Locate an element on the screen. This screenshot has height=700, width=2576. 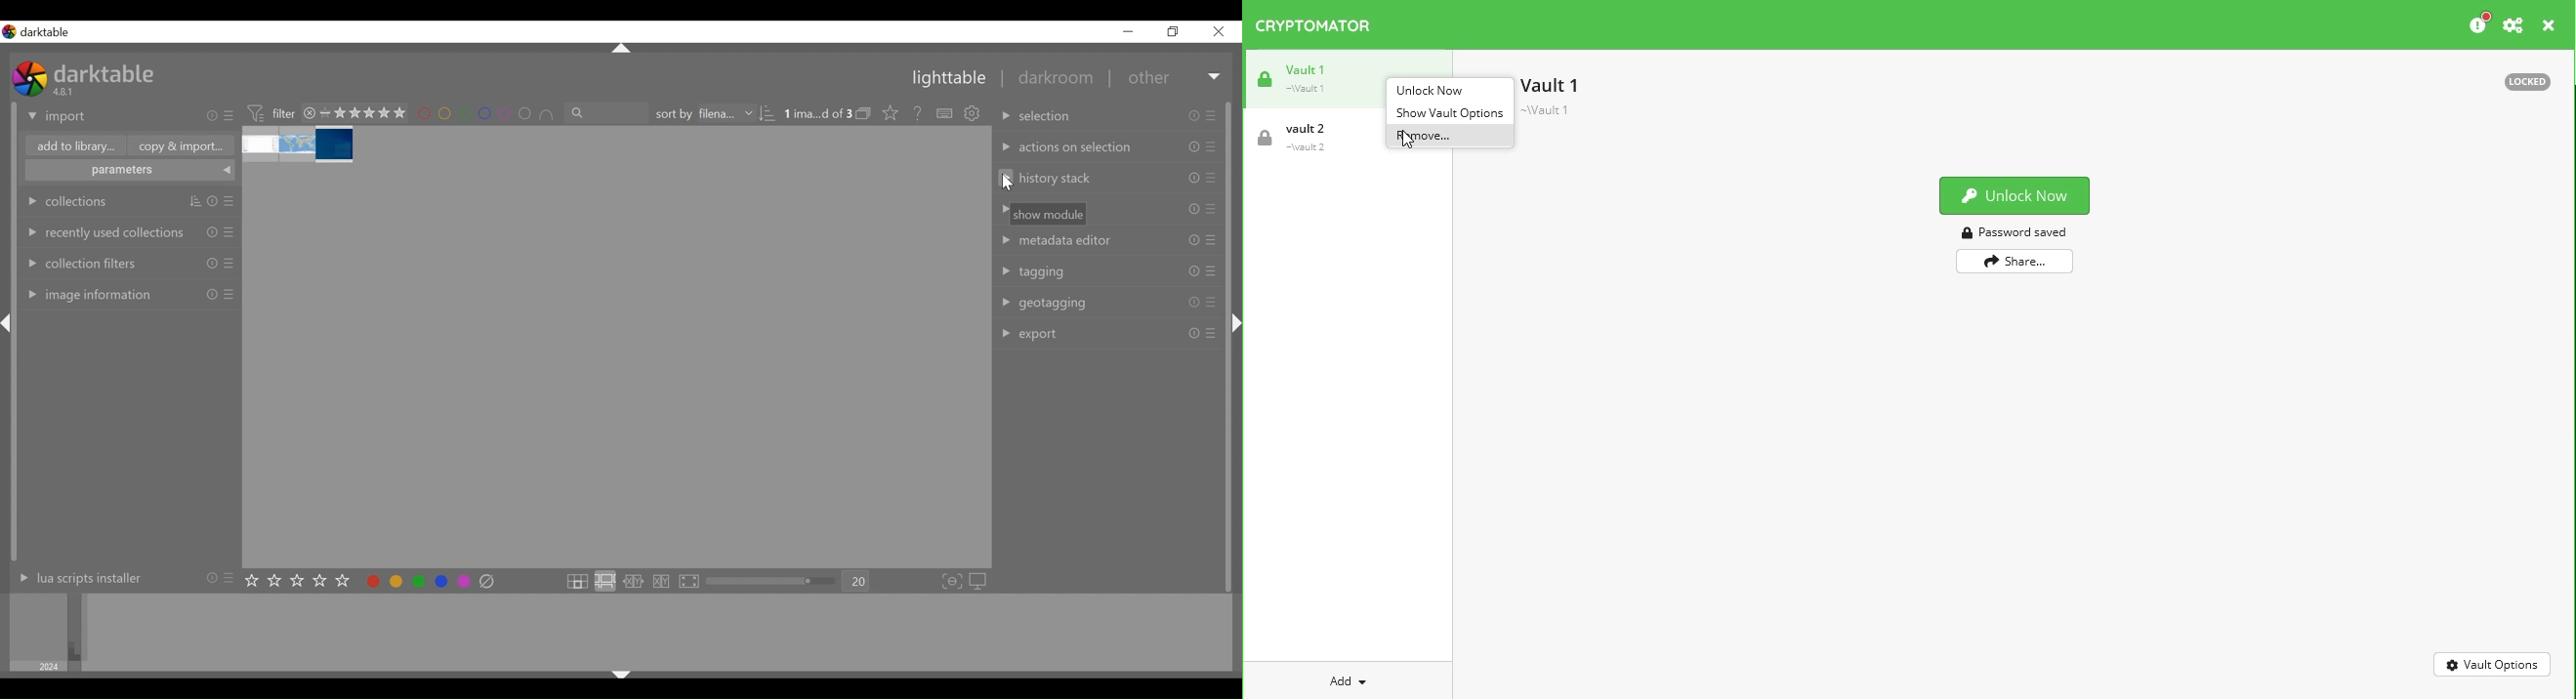
info is located at coordinates (212, 116).